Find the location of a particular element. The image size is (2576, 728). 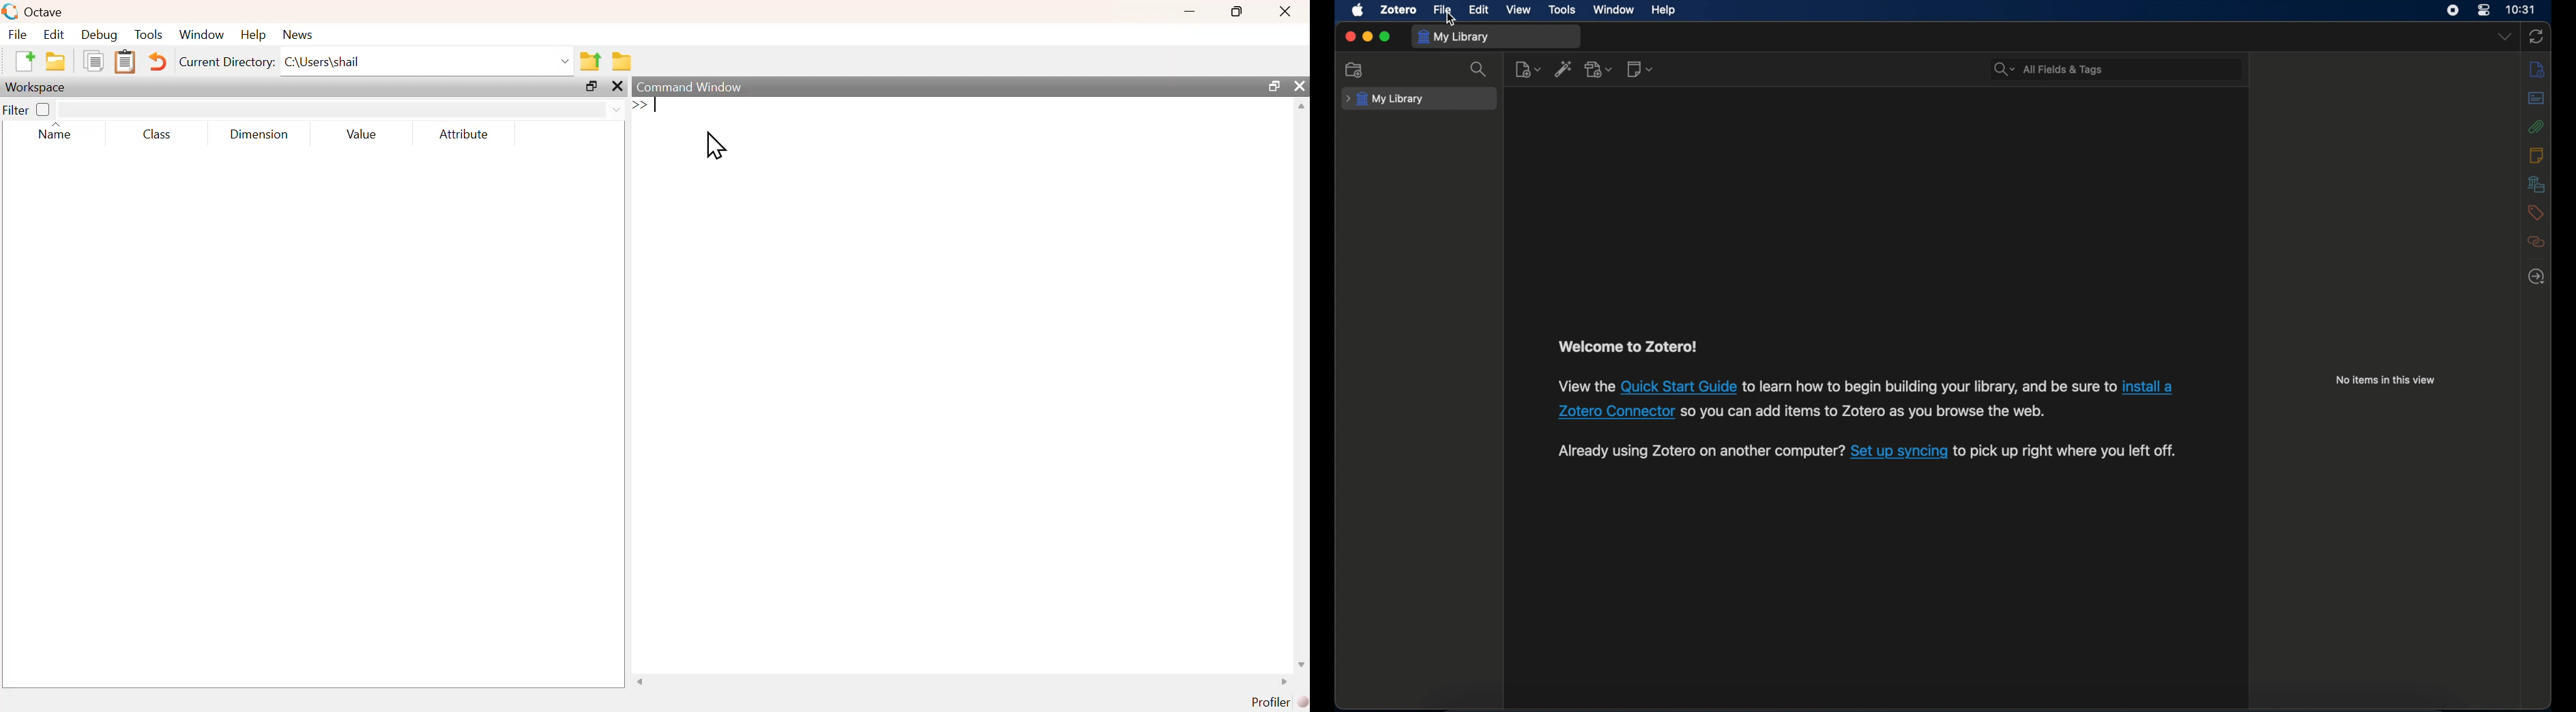

search is located at coordinates (1479, 69).